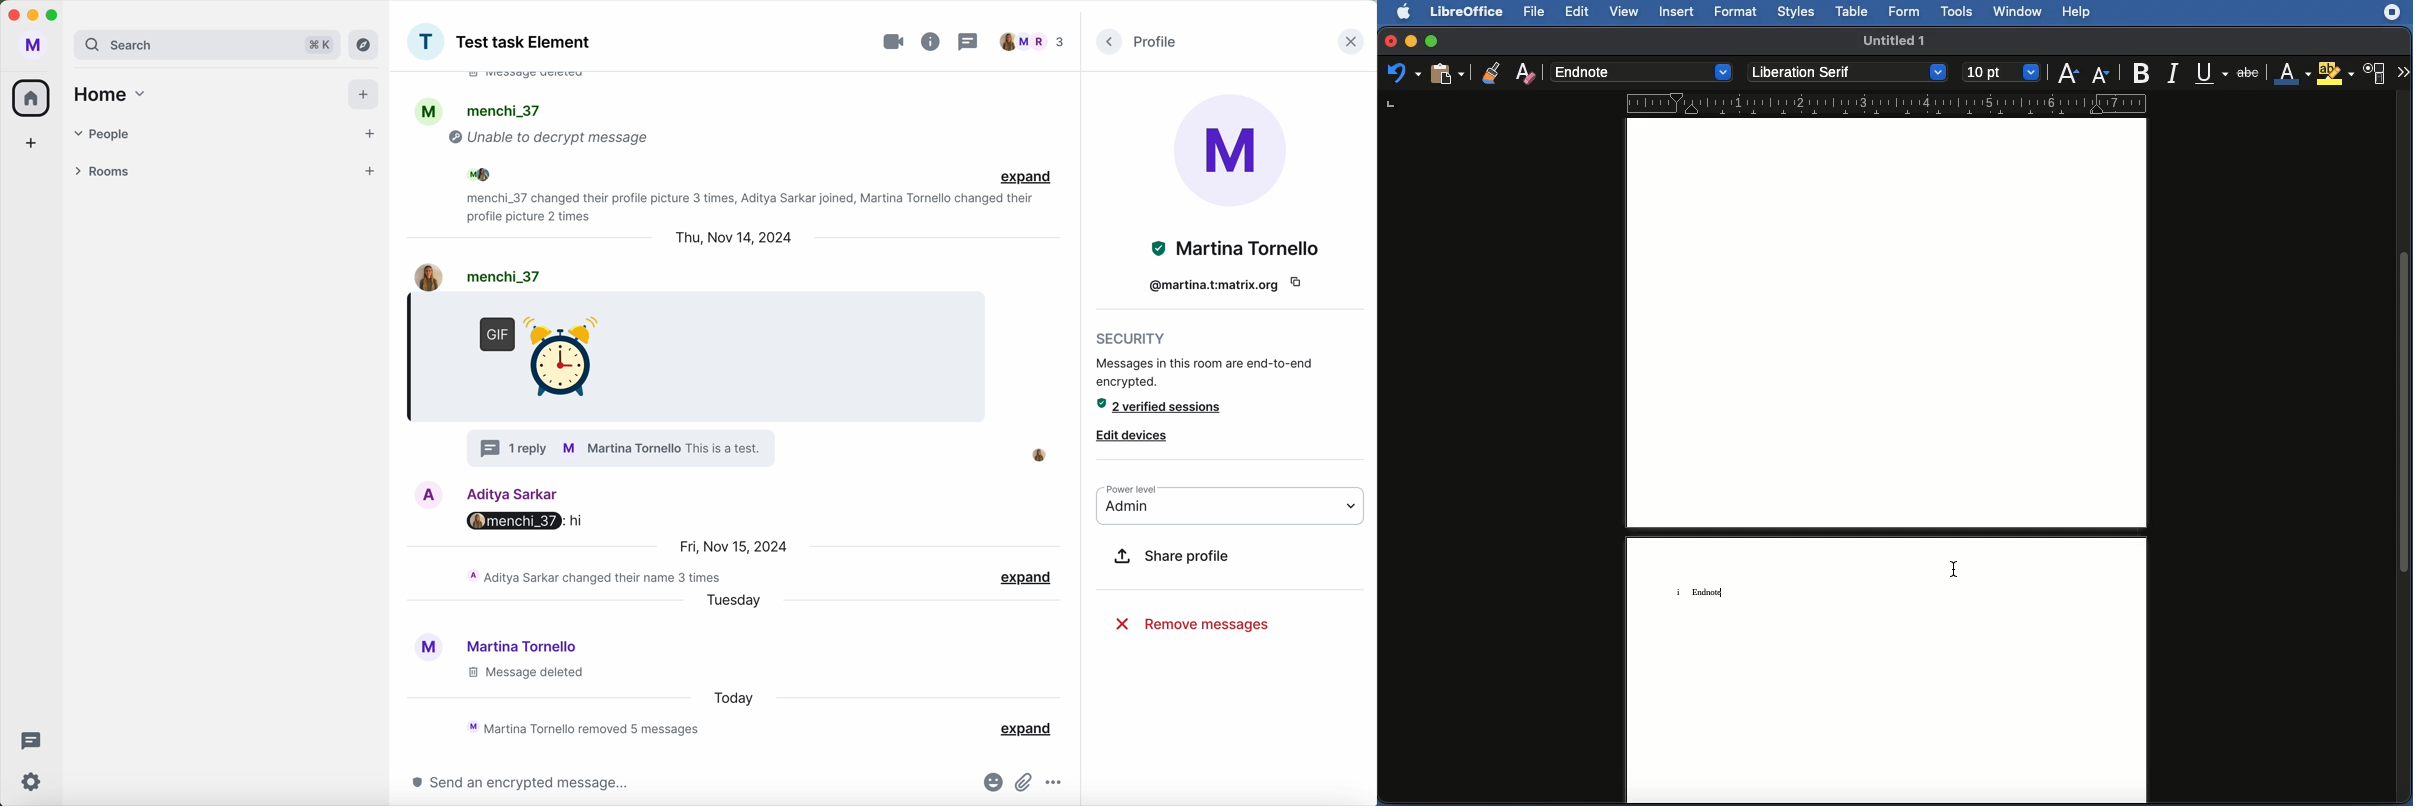 The height and width of the screenshot is (812, 2436). I want to click on Martina user, so click(524, 646).